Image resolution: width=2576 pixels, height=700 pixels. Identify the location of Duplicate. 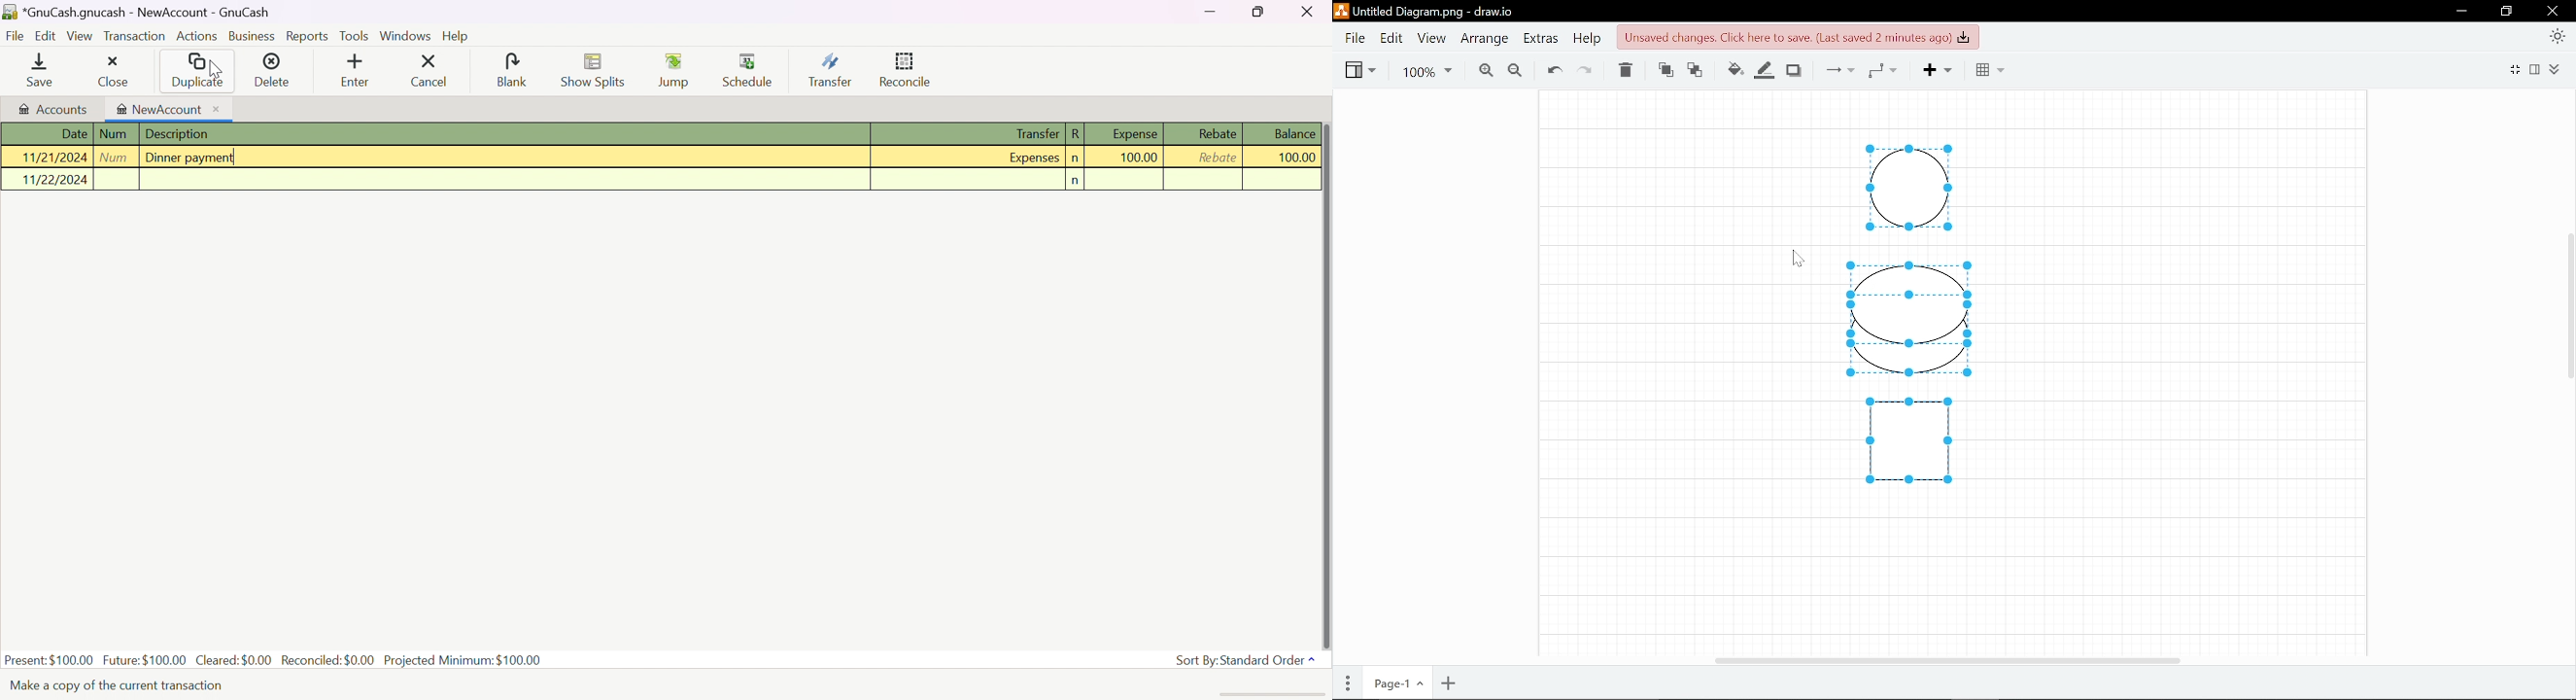
(196, 71).